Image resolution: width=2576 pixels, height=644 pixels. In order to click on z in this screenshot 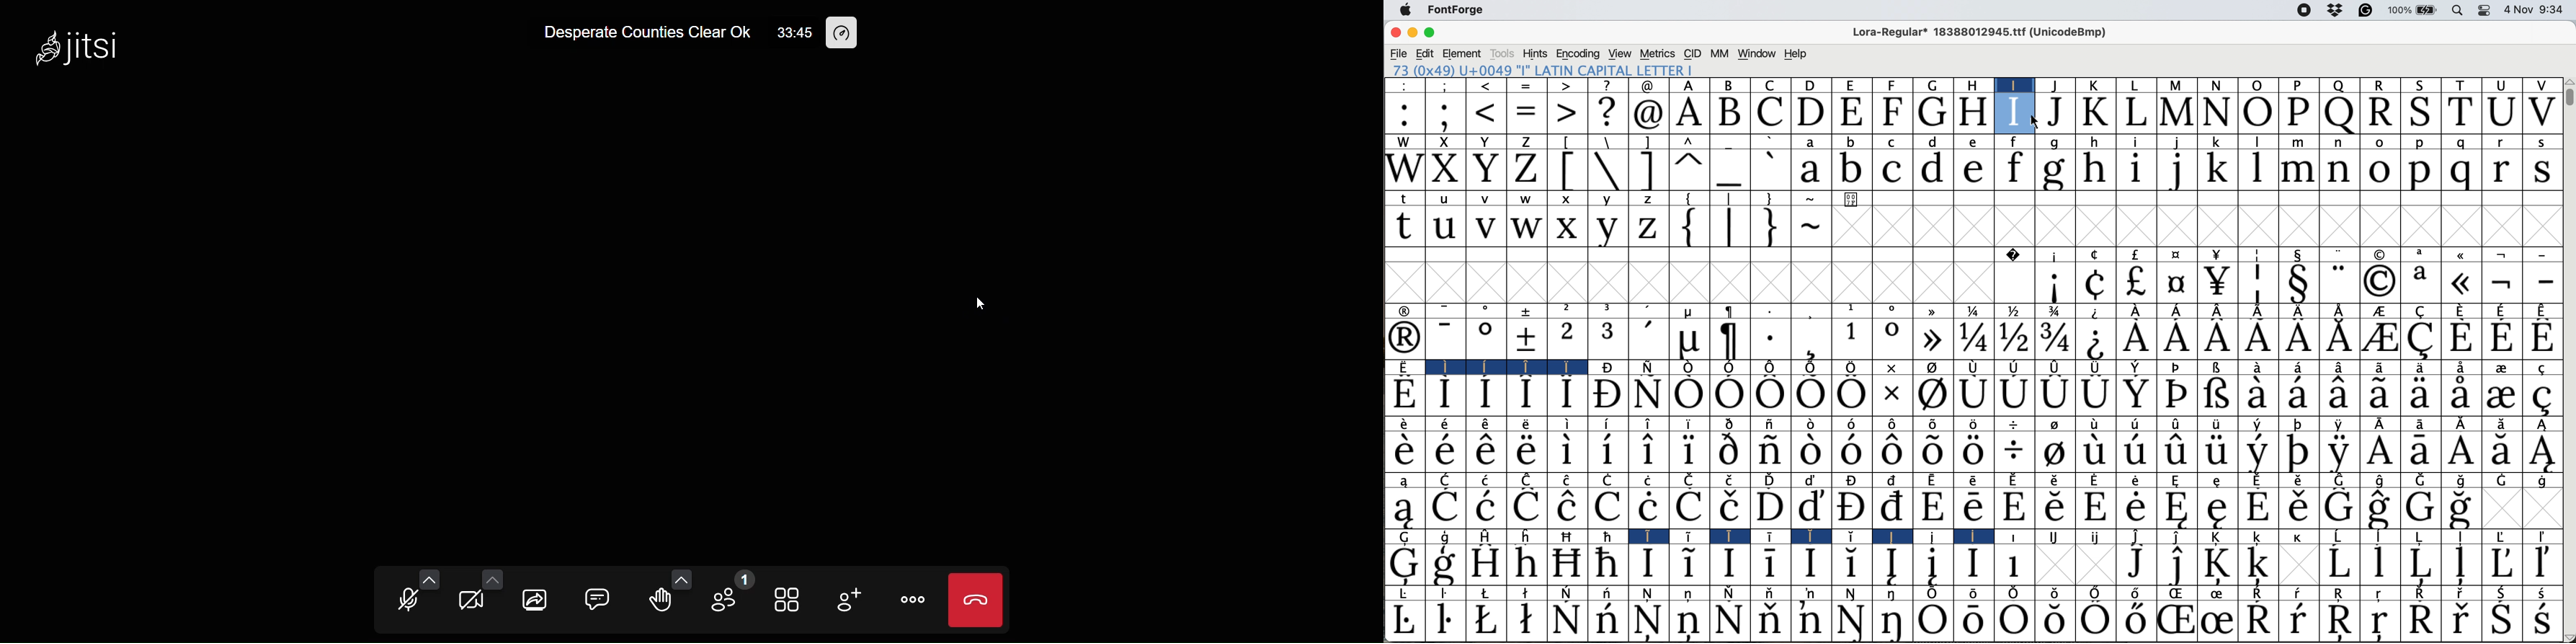, I will do `click(1647, 200)`.